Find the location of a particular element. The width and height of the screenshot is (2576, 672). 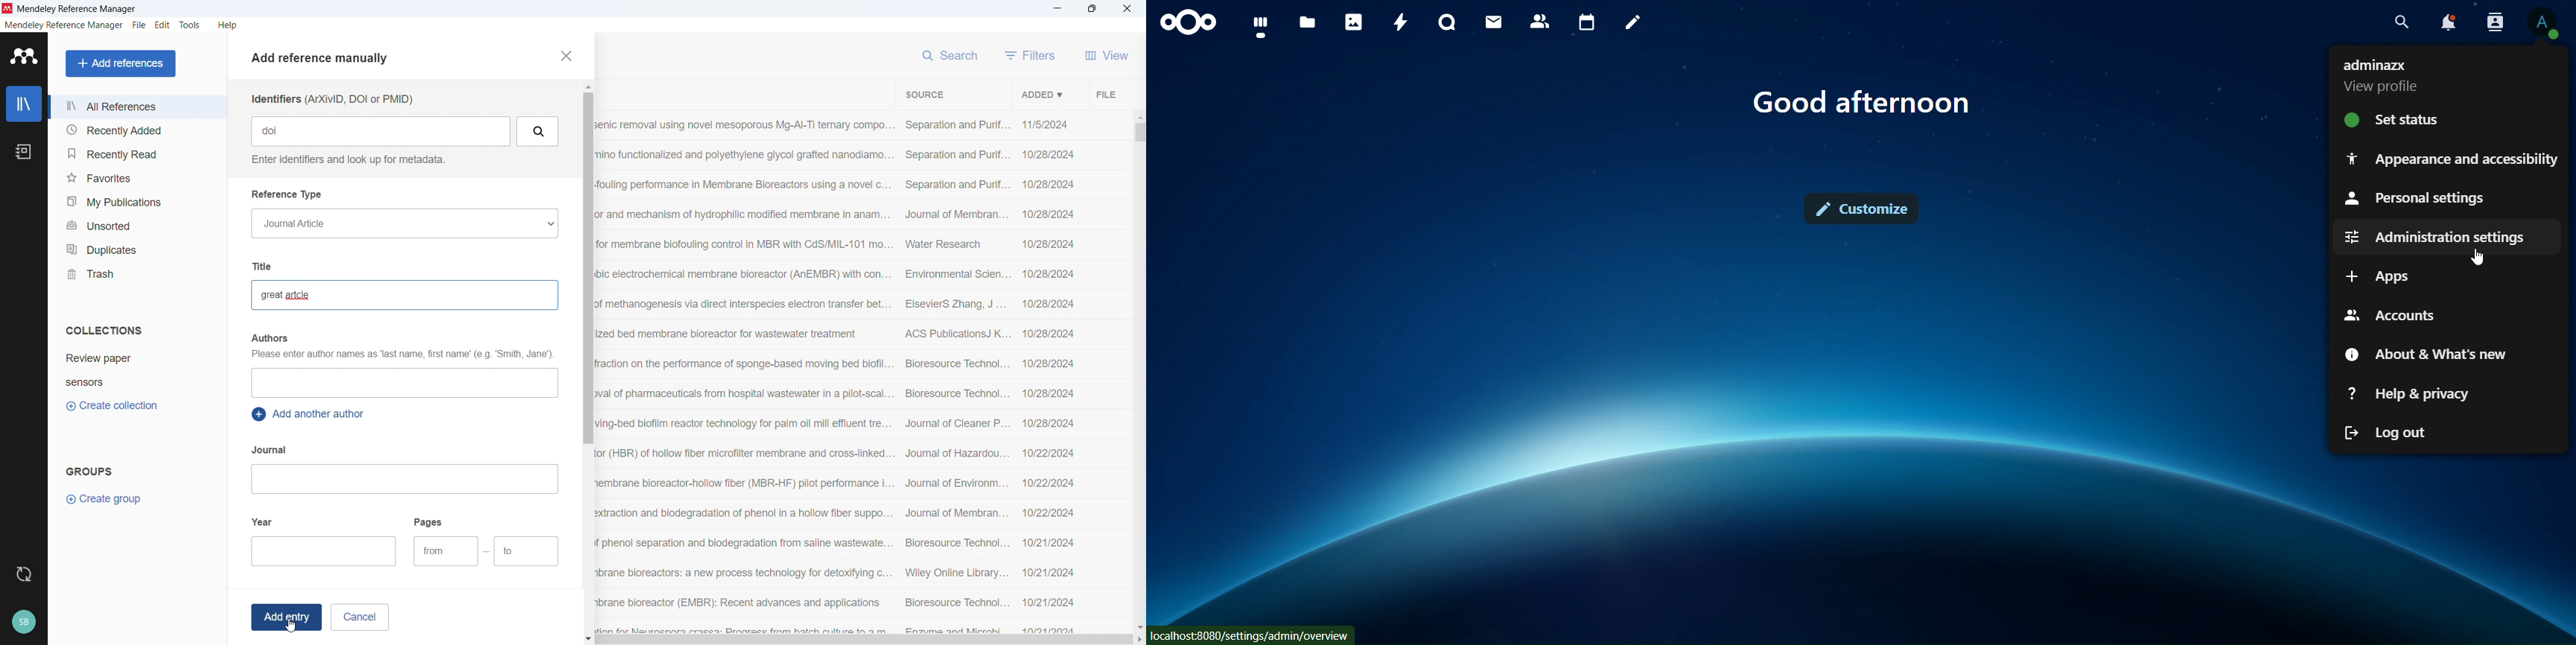

Vertical scroll bar is located at coordinates (586, 268).